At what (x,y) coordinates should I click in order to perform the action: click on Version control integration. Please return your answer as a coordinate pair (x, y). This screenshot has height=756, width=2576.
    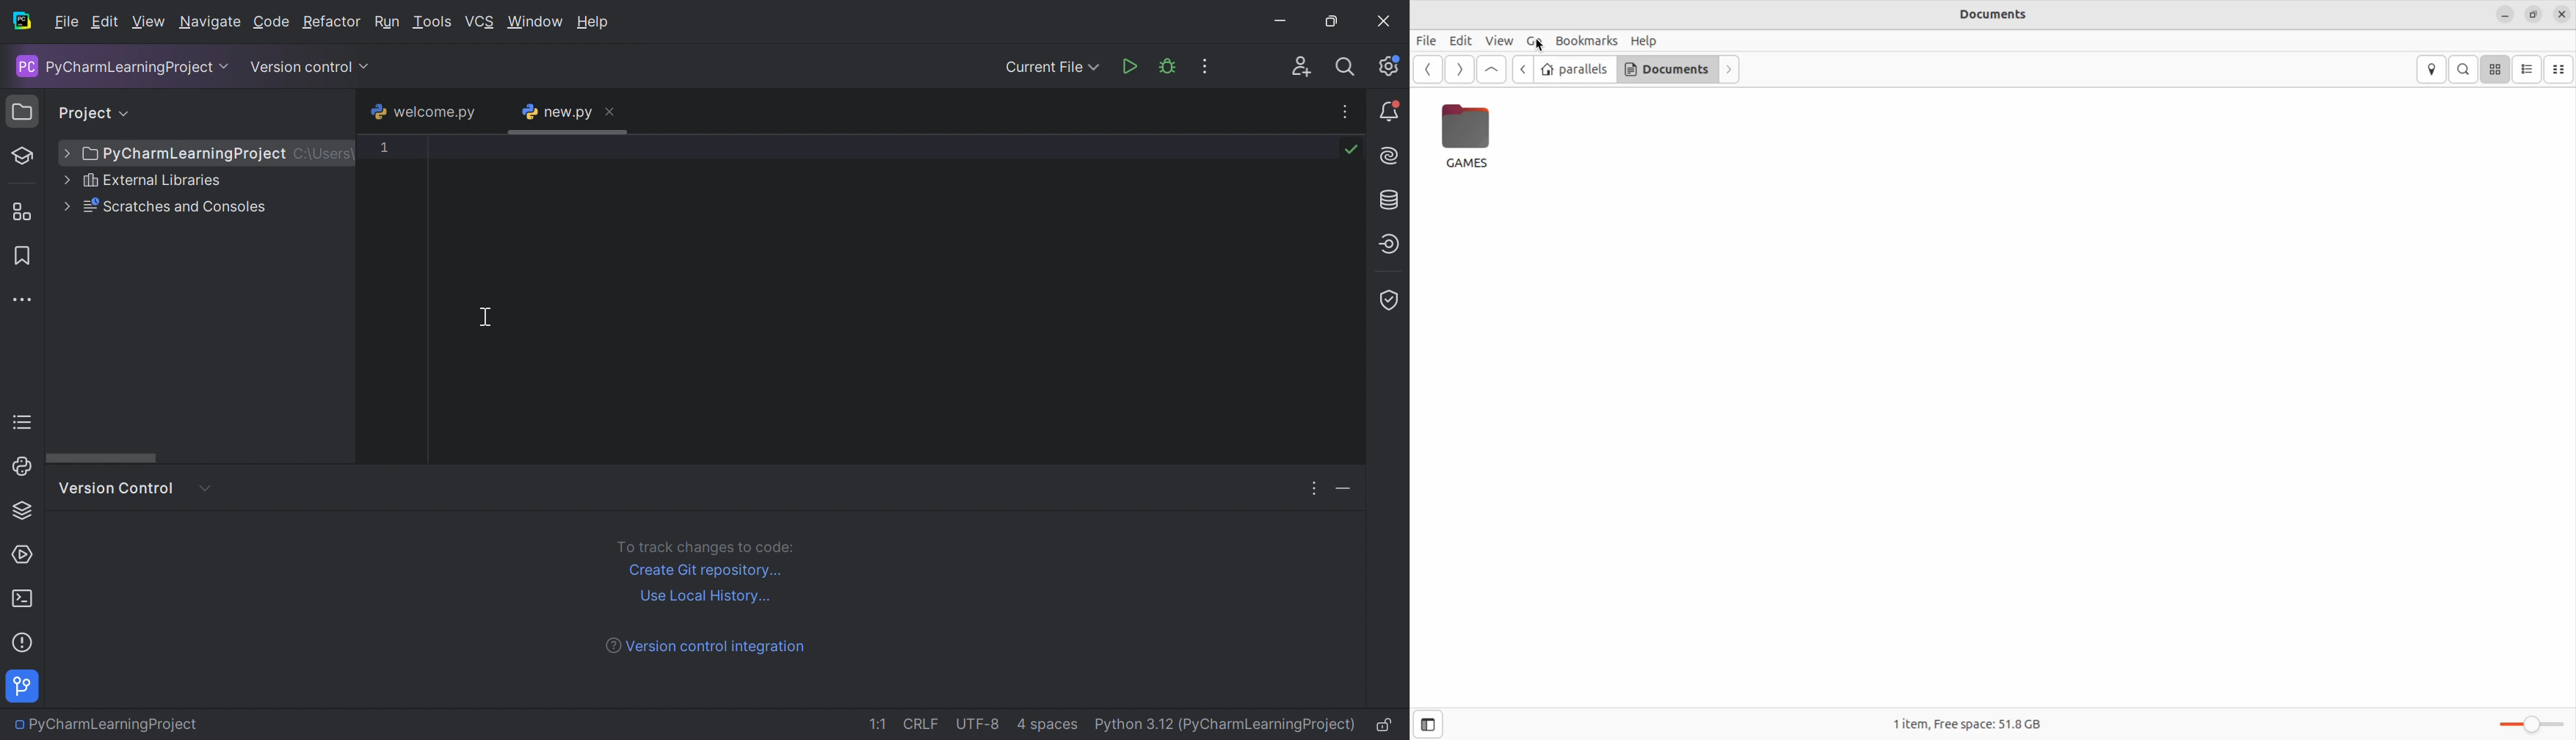
    Looking at the image, I should click on (708, 648).